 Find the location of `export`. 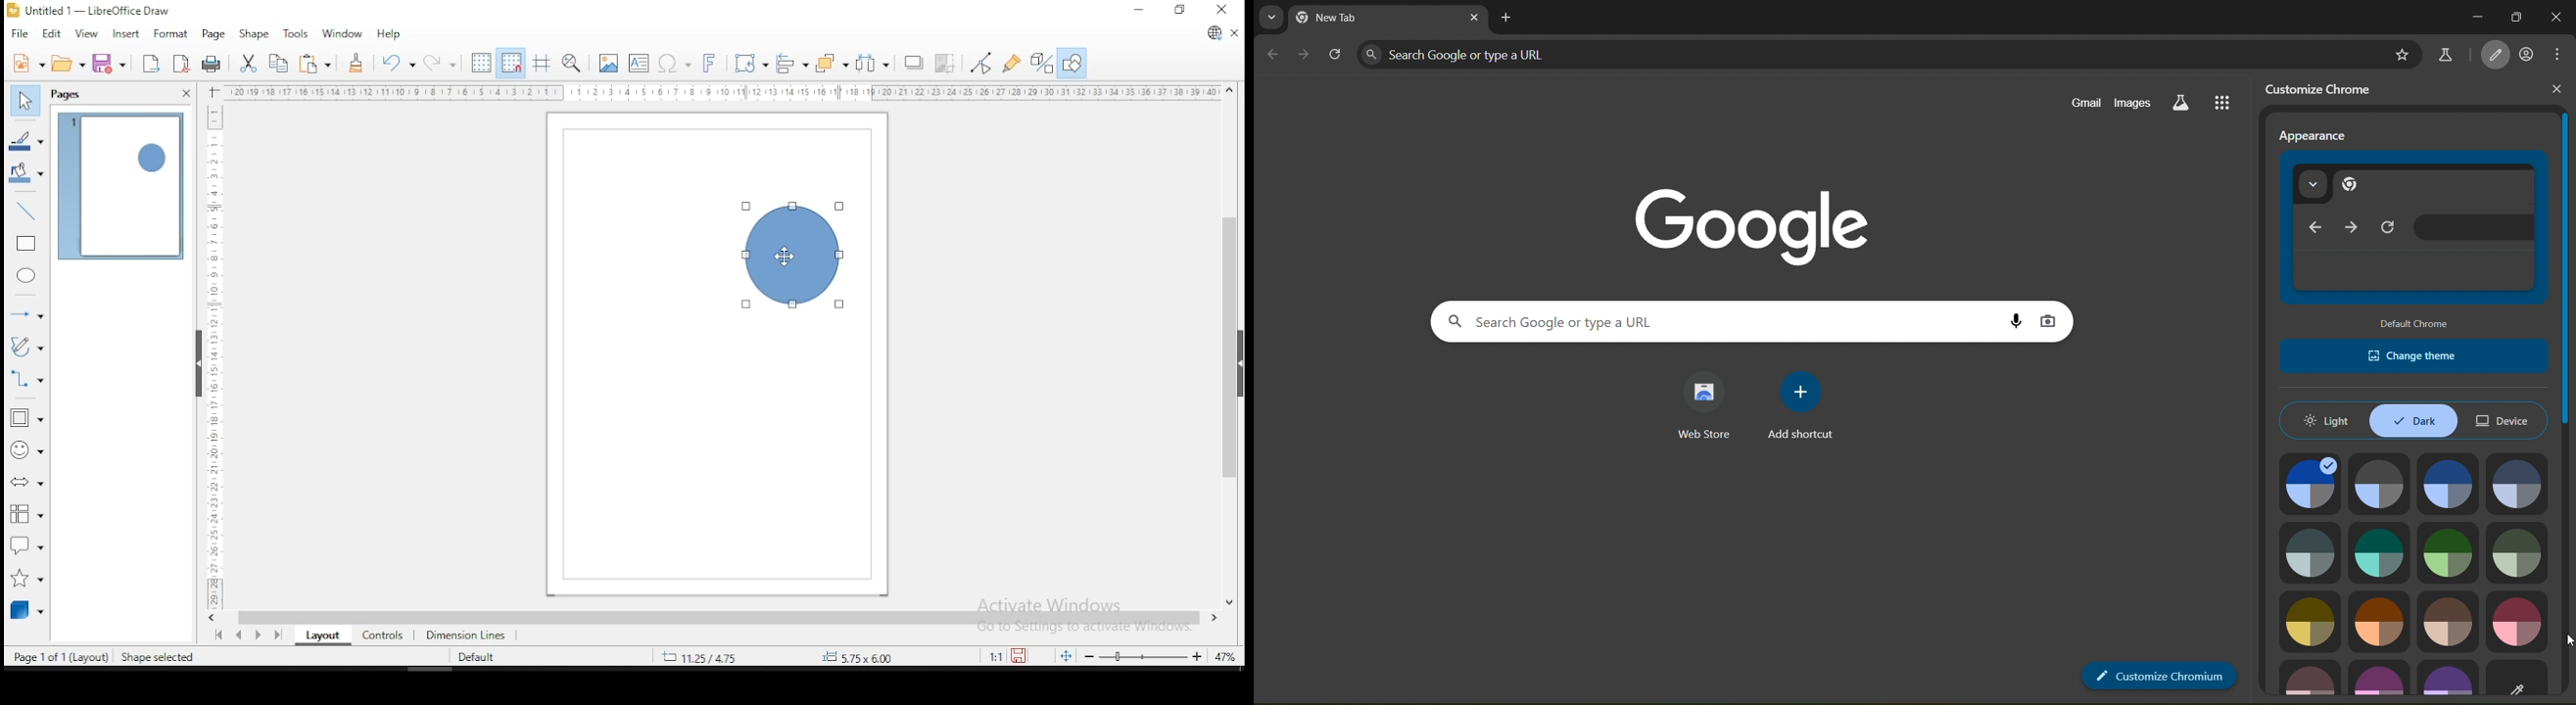

export is located at coordinates (149, 64).